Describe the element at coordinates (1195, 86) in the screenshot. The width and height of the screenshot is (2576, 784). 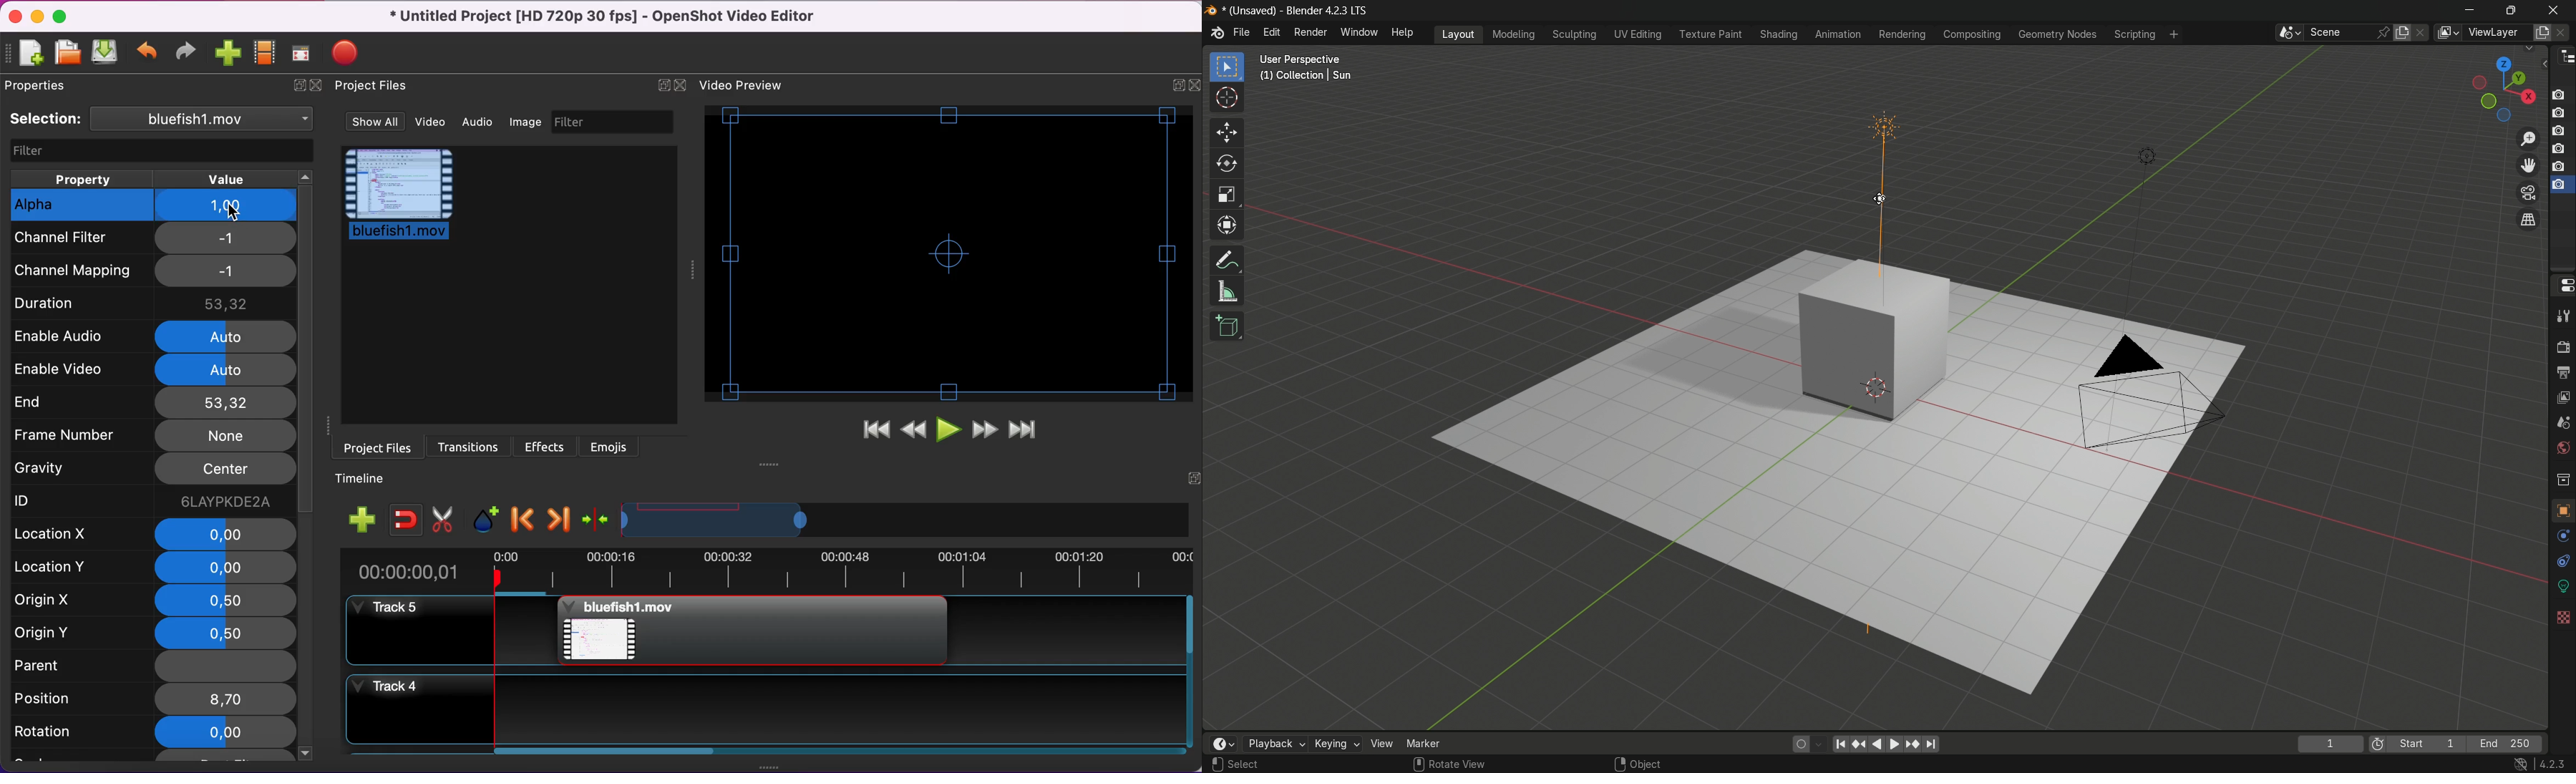
I see `close` at that location.